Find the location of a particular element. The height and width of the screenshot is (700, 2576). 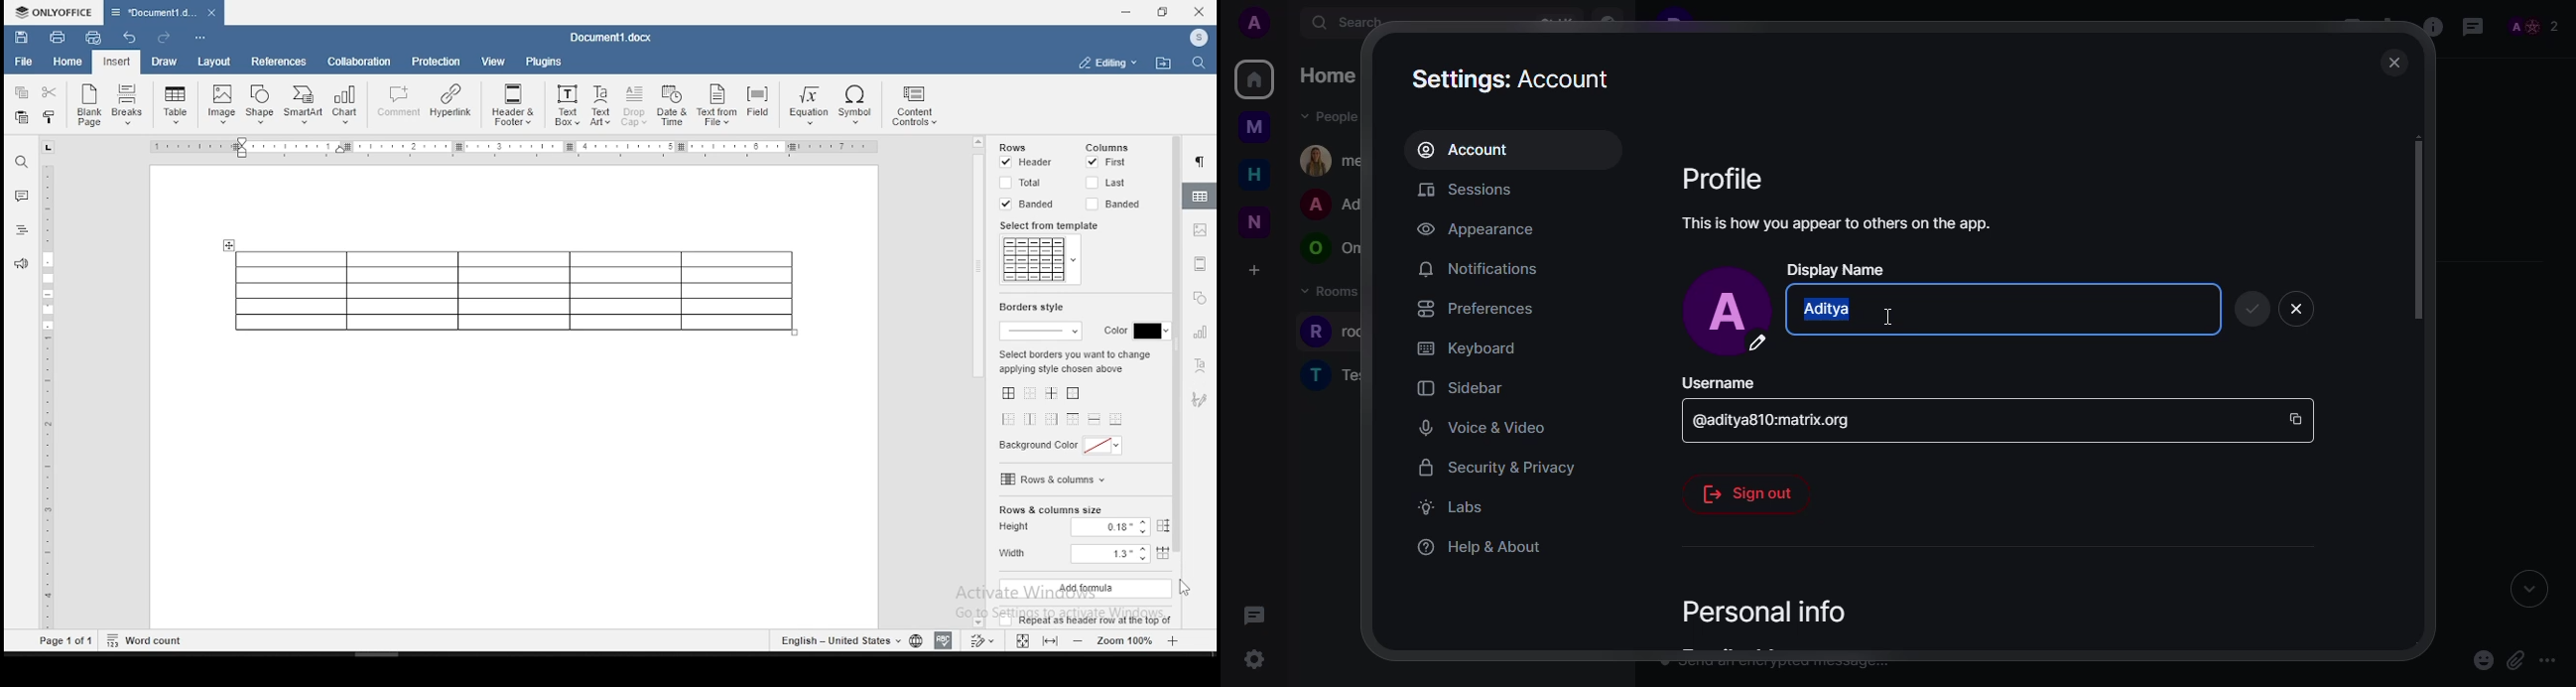

rooms is located at coordinates (1332, 335).